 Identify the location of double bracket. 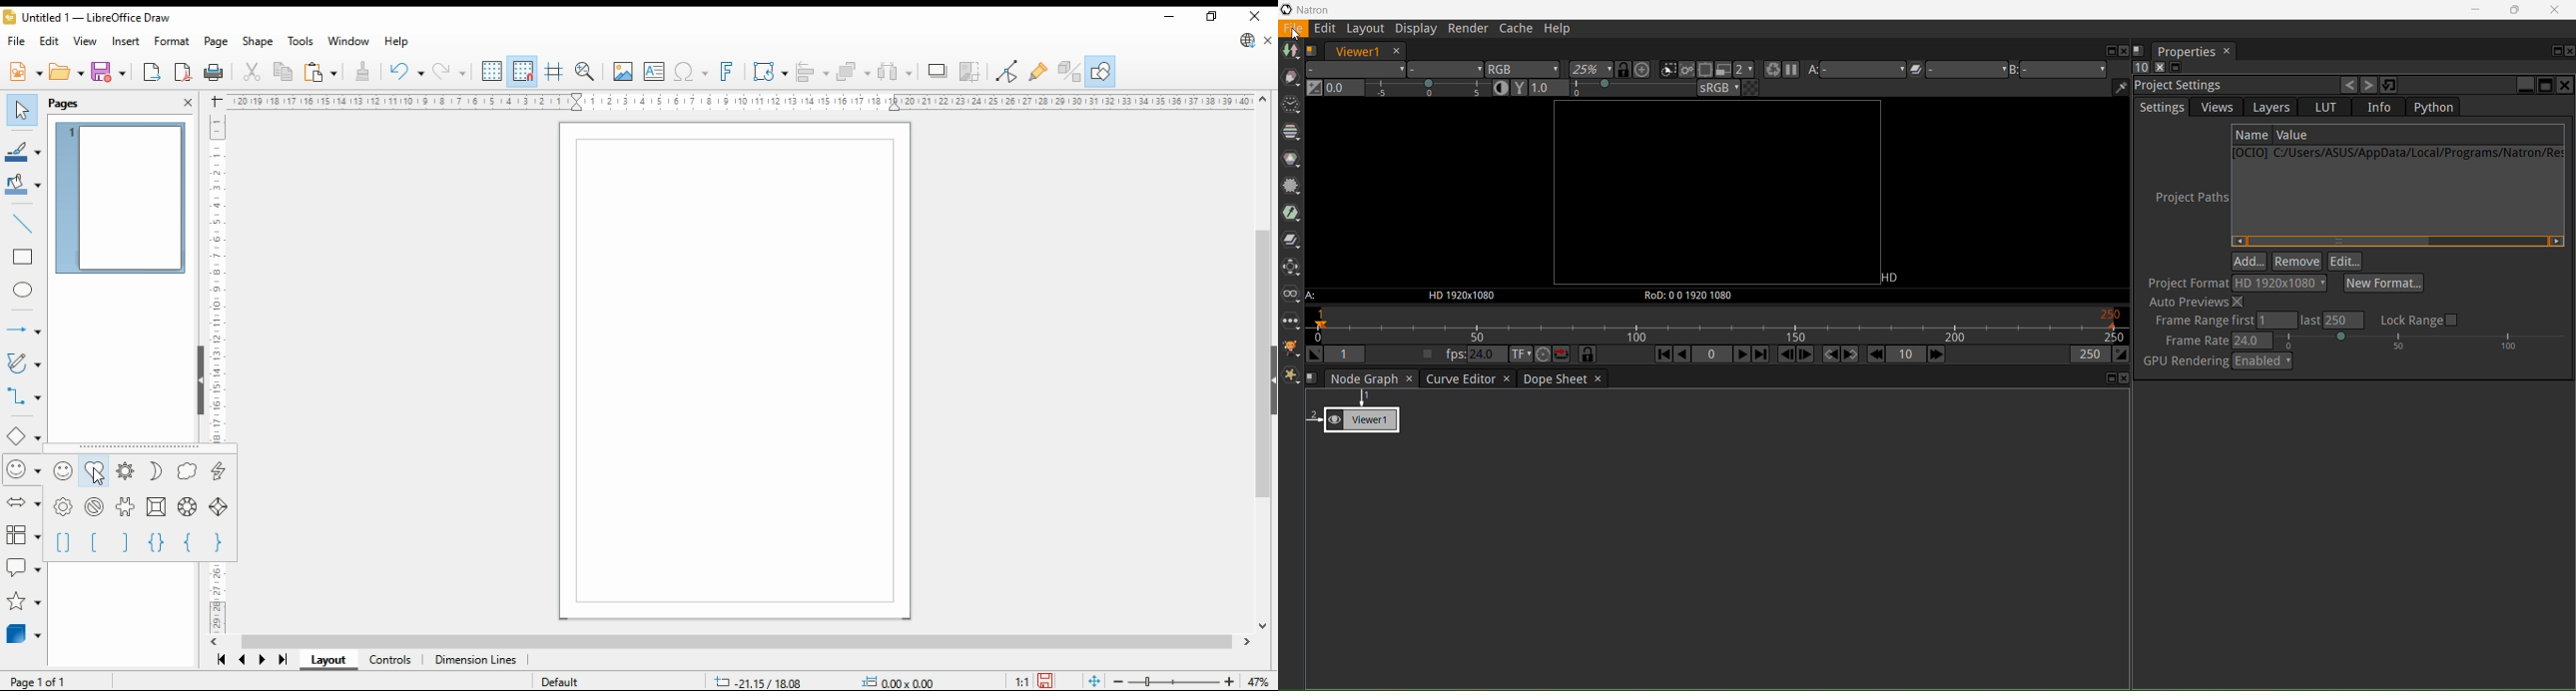
(62, 545).